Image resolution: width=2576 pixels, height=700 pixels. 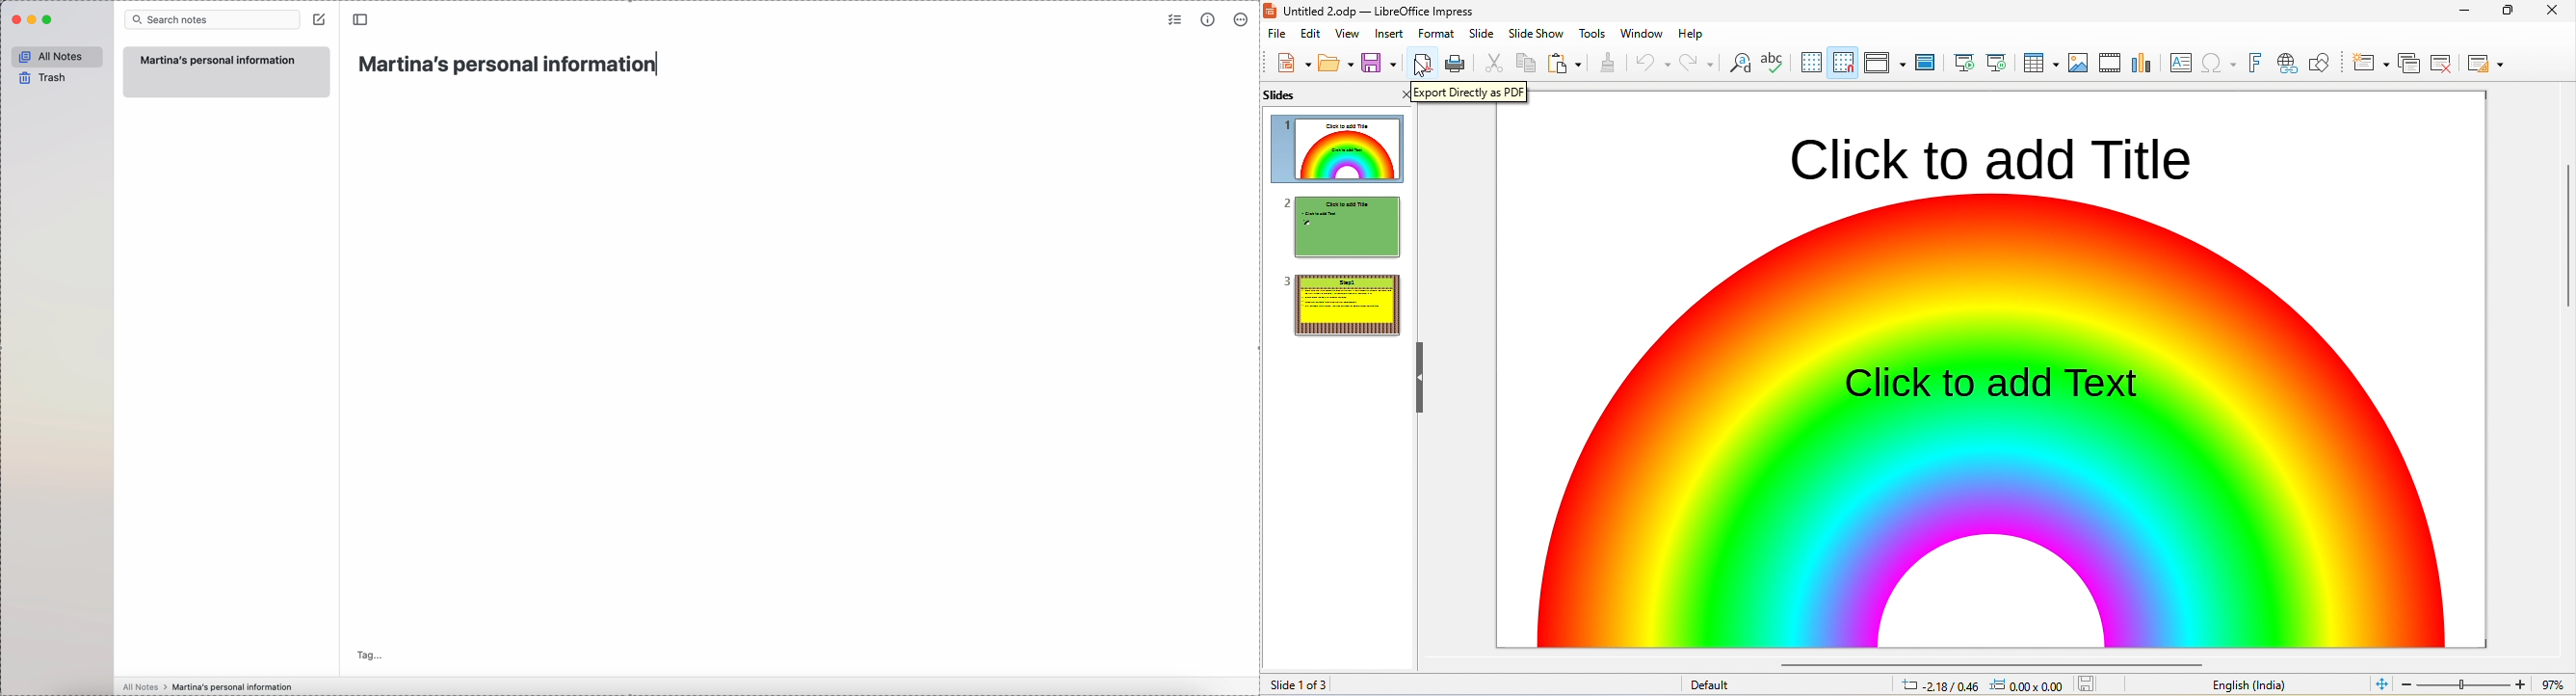 What do you see at coordinates (1476, 96) in the screenshot?
I see `export directly as PDF` at bounding box center [1476, 96].